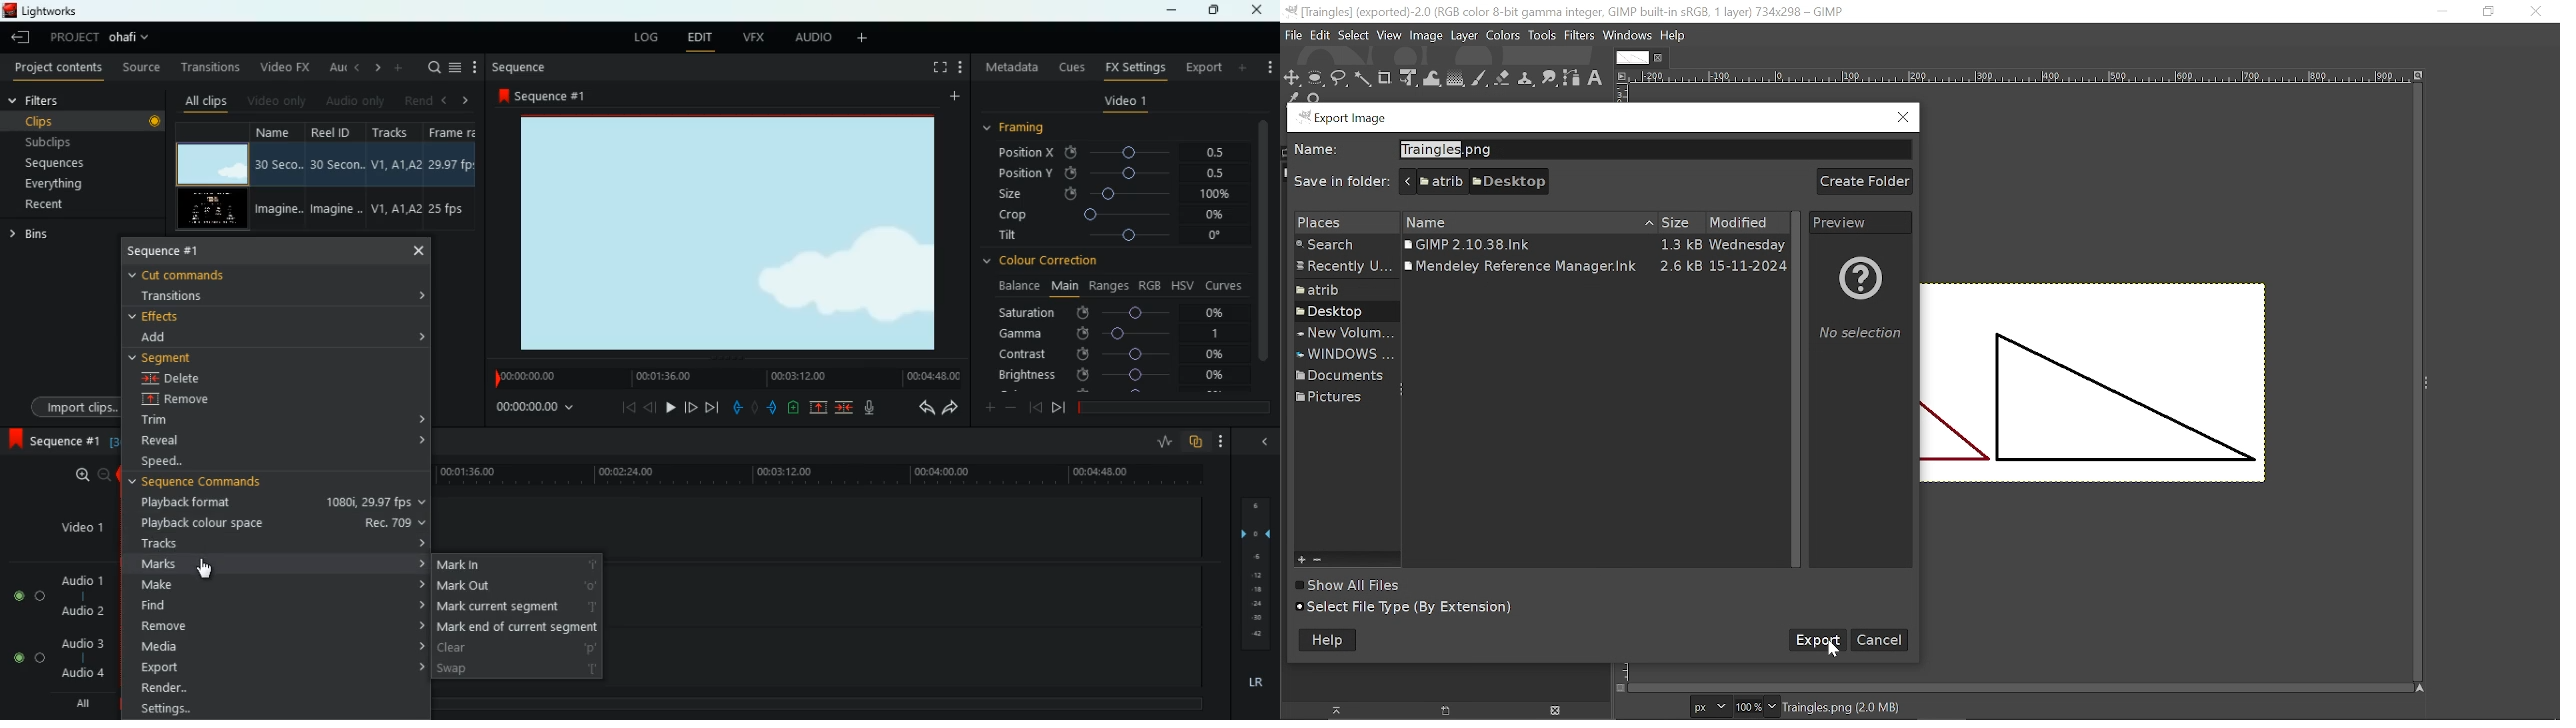  Describe the element at coordinates (807, 37) in the screenshot. I see `audio` at that location.